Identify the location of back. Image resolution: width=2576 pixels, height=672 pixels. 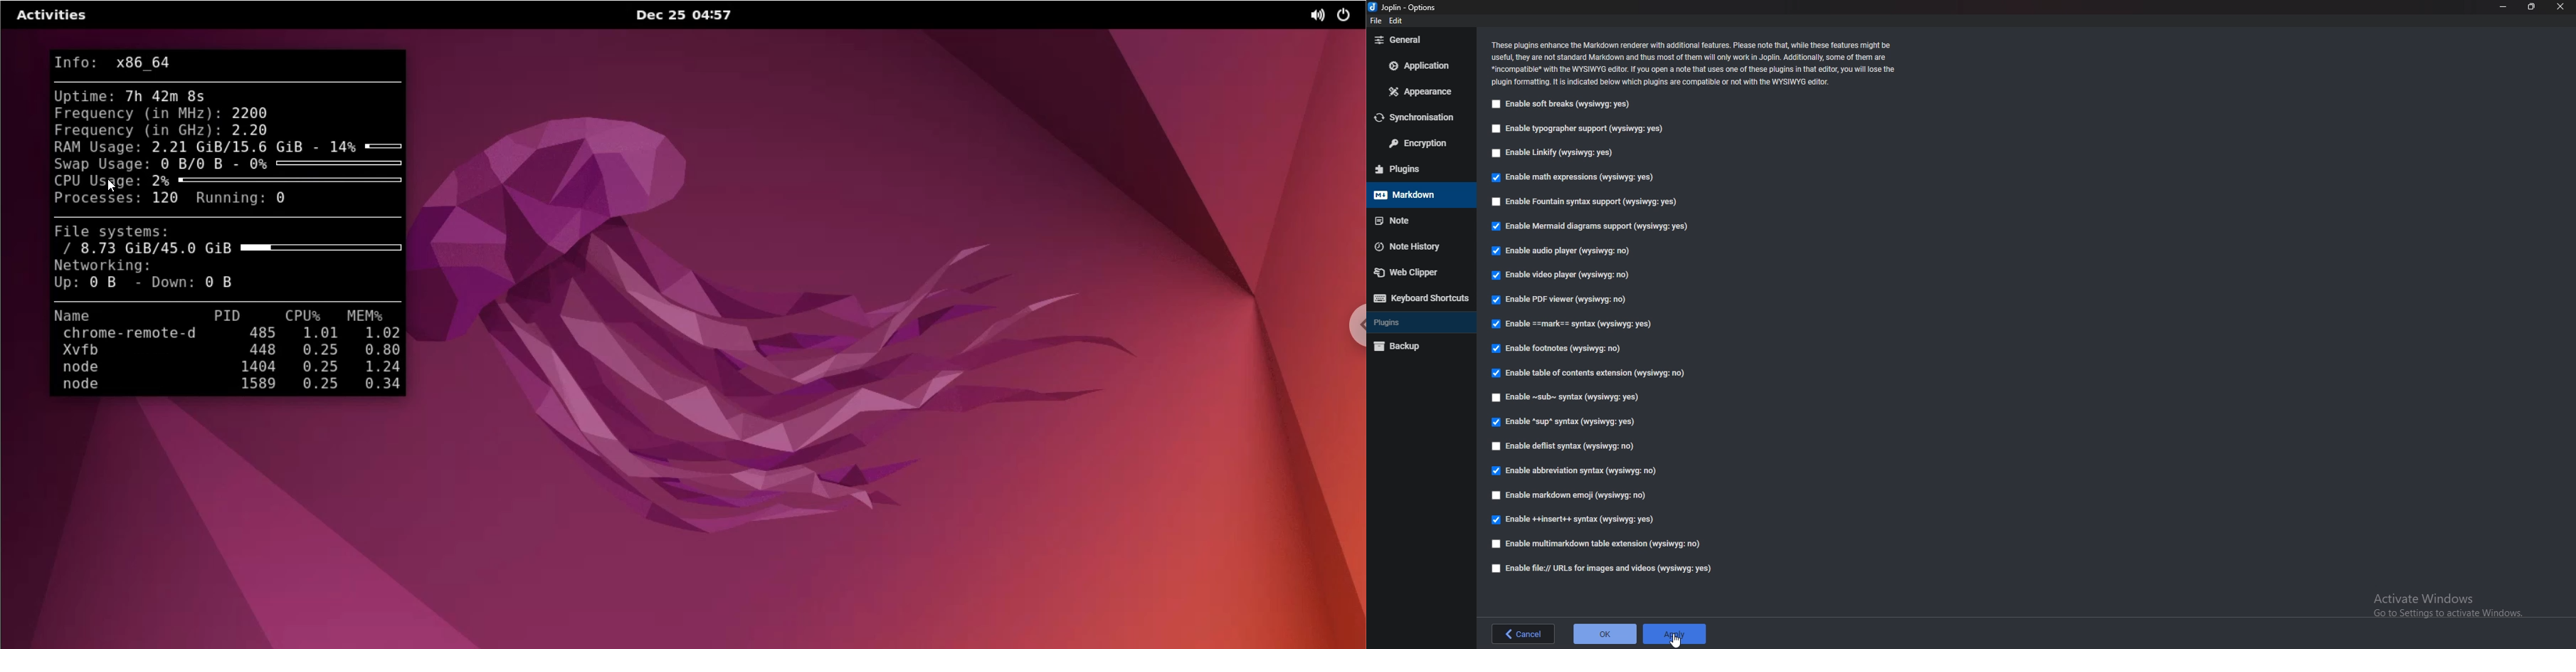
(1523, 632).